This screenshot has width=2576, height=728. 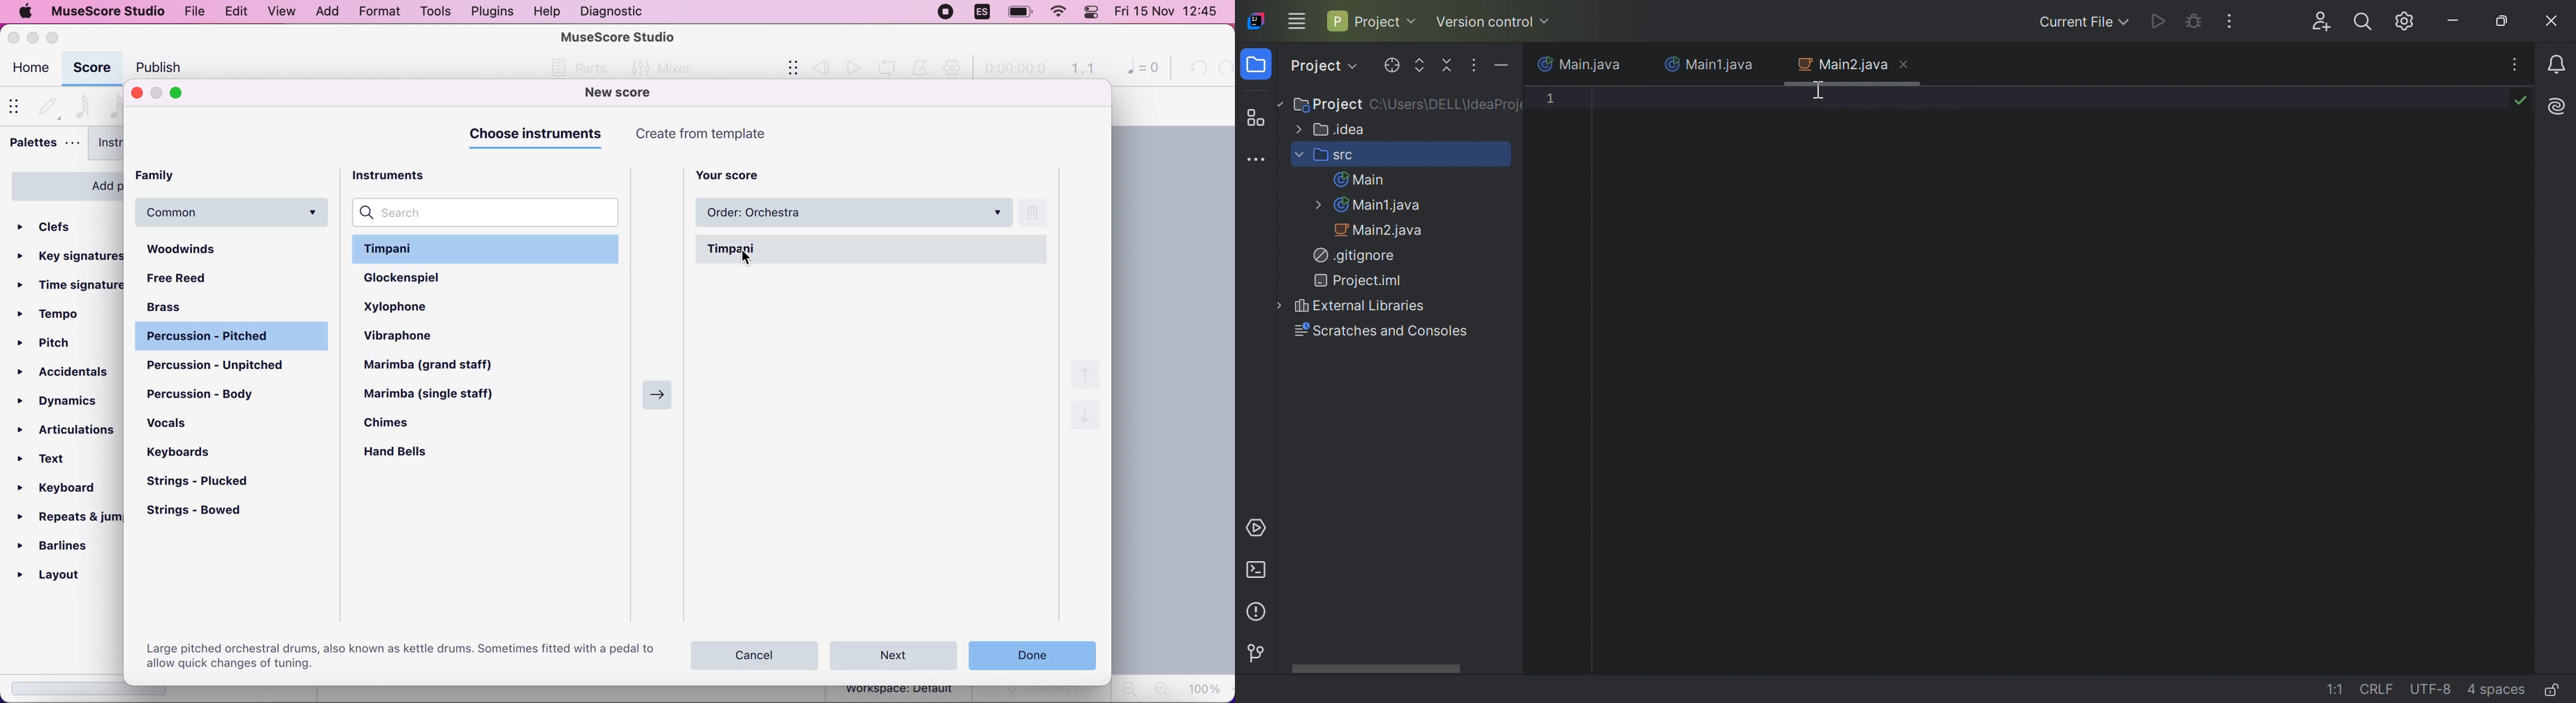 I want to click on Recent Files, Tab Actions, and More, so click(x=2514, y=67).